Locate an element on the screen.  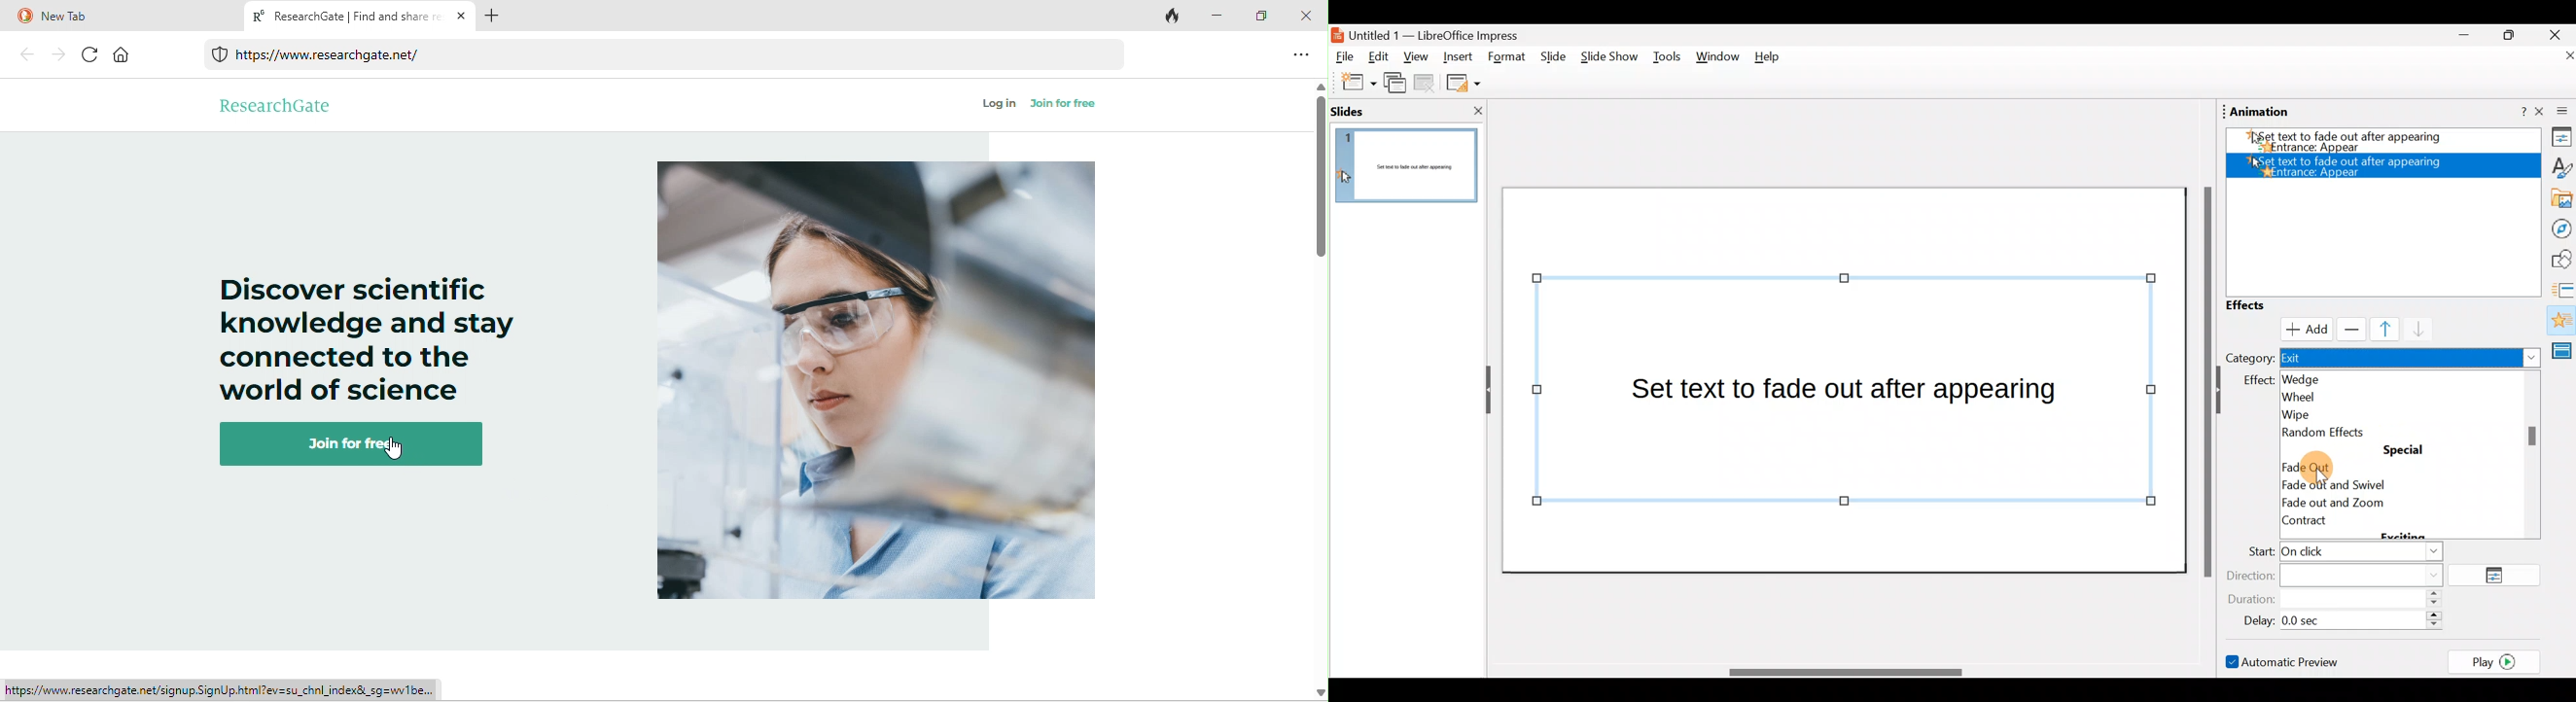
Duplicate slide is located at coordinates (1397, 85).